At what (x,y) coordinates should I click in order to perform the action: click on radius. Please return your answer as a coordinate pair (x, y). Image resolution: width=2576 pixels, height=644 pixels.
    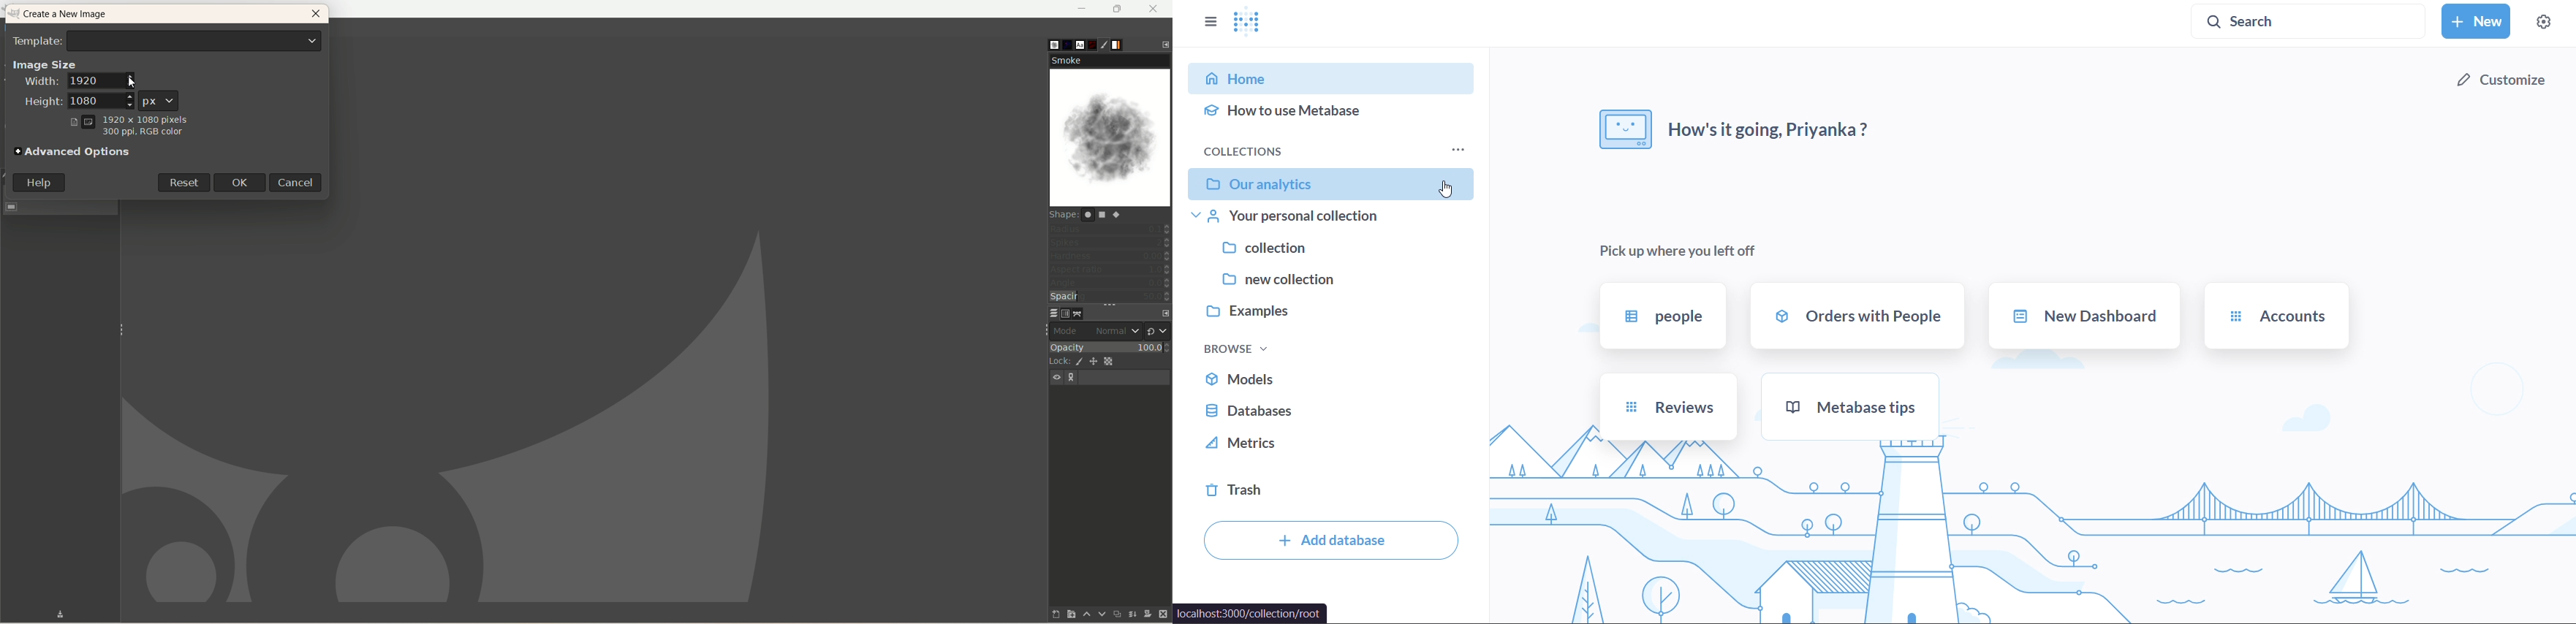
    Looking at the image, I should click on (1110, 228).